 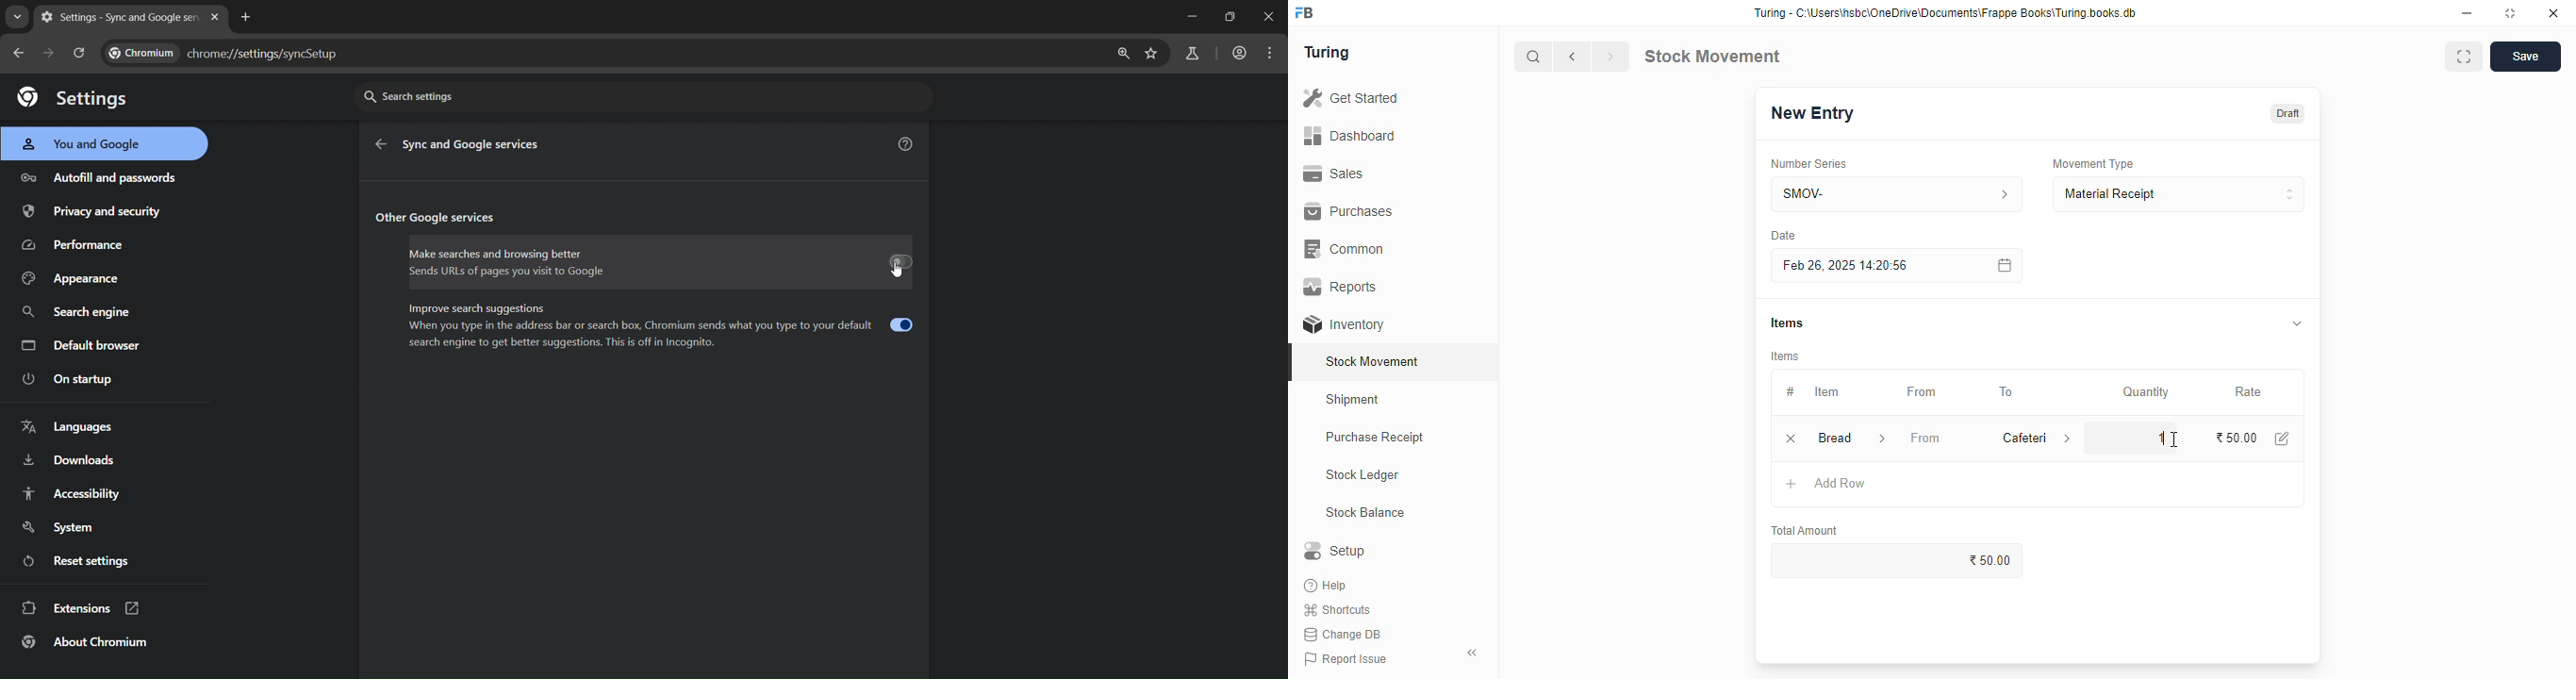 I want to click on items, so click(x=1786, y=356).